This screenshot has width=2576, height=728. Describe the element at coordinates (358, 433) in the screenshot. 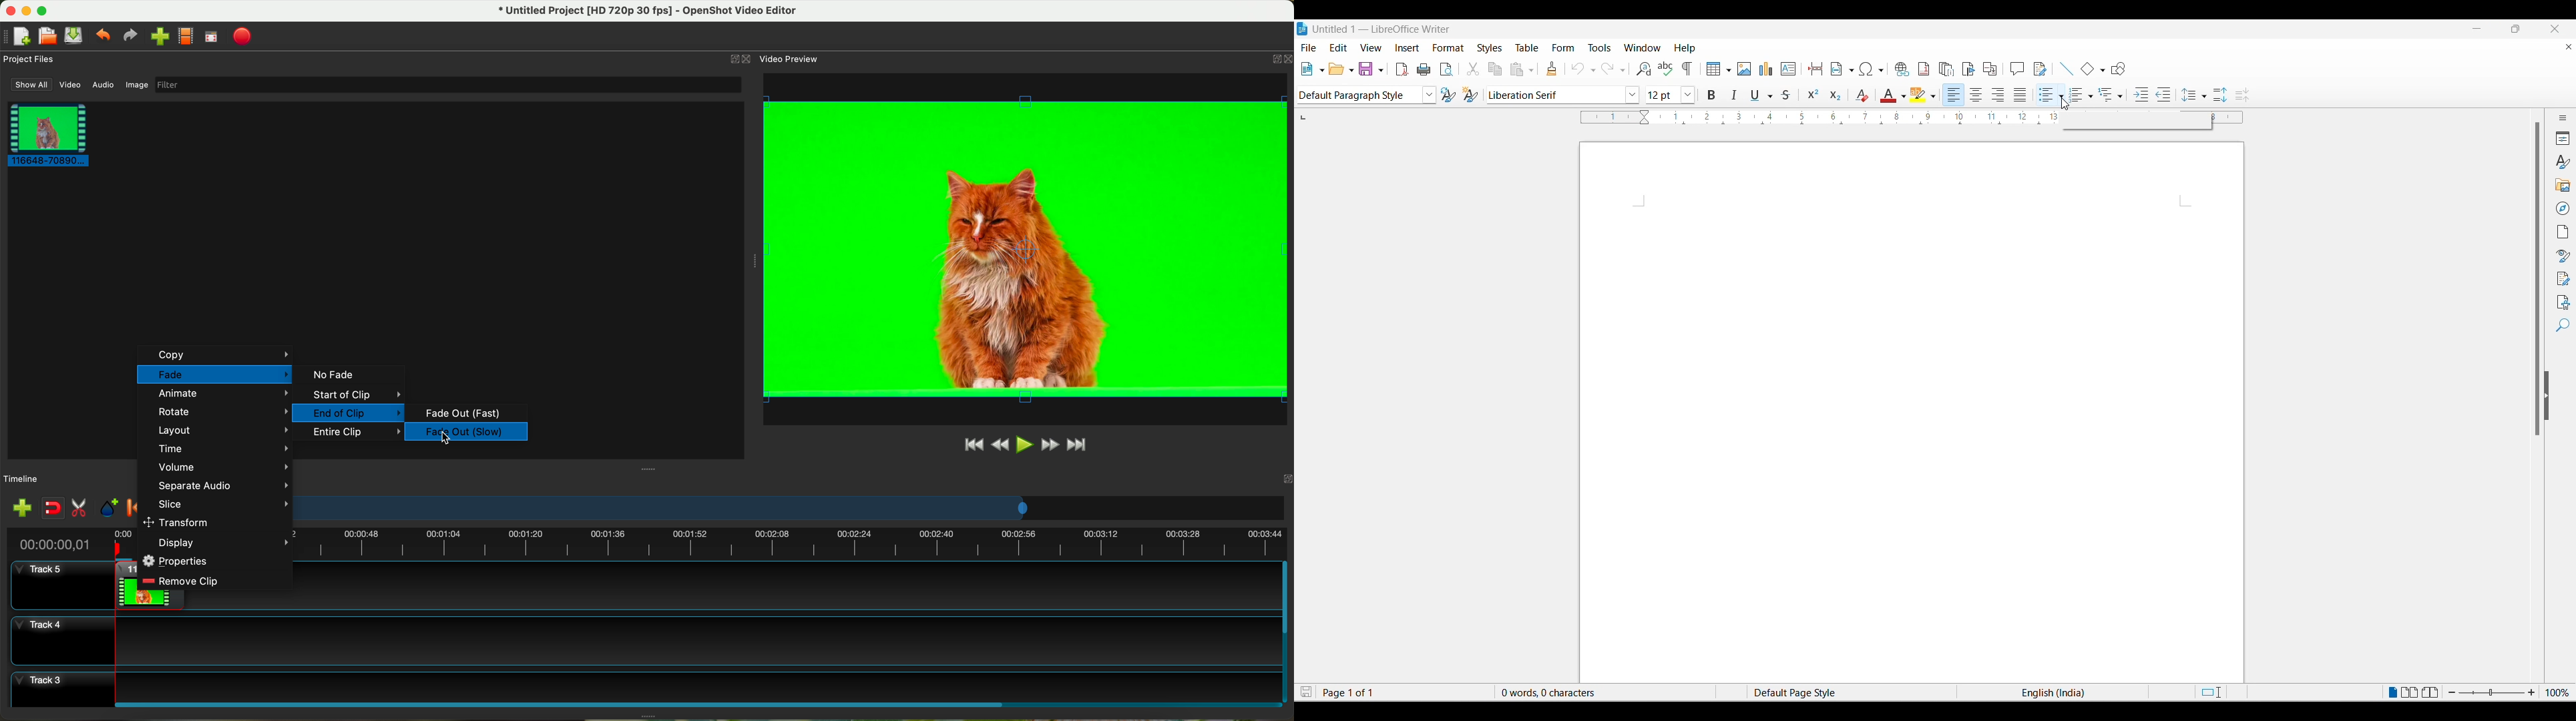

I see `entire clip` at that location.